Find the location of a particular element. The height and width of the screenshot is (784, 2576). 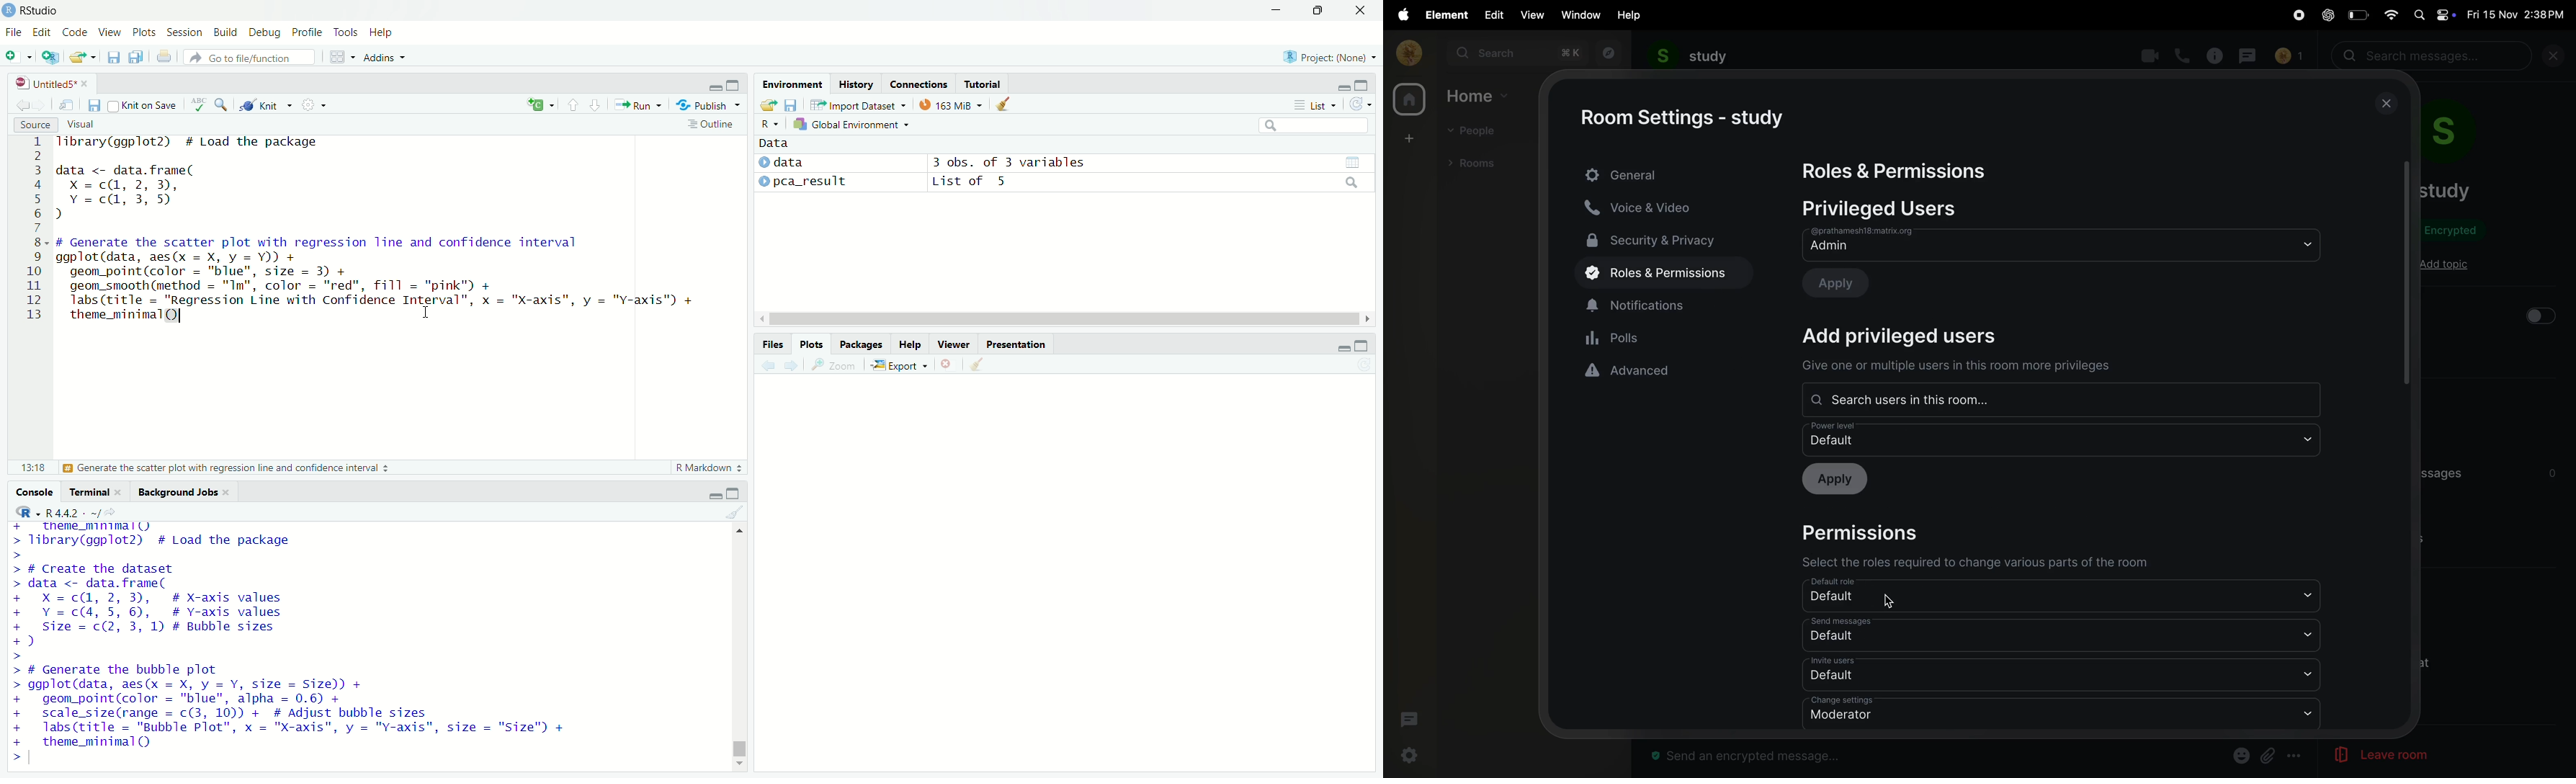

R is located at coordinates (24, 512).